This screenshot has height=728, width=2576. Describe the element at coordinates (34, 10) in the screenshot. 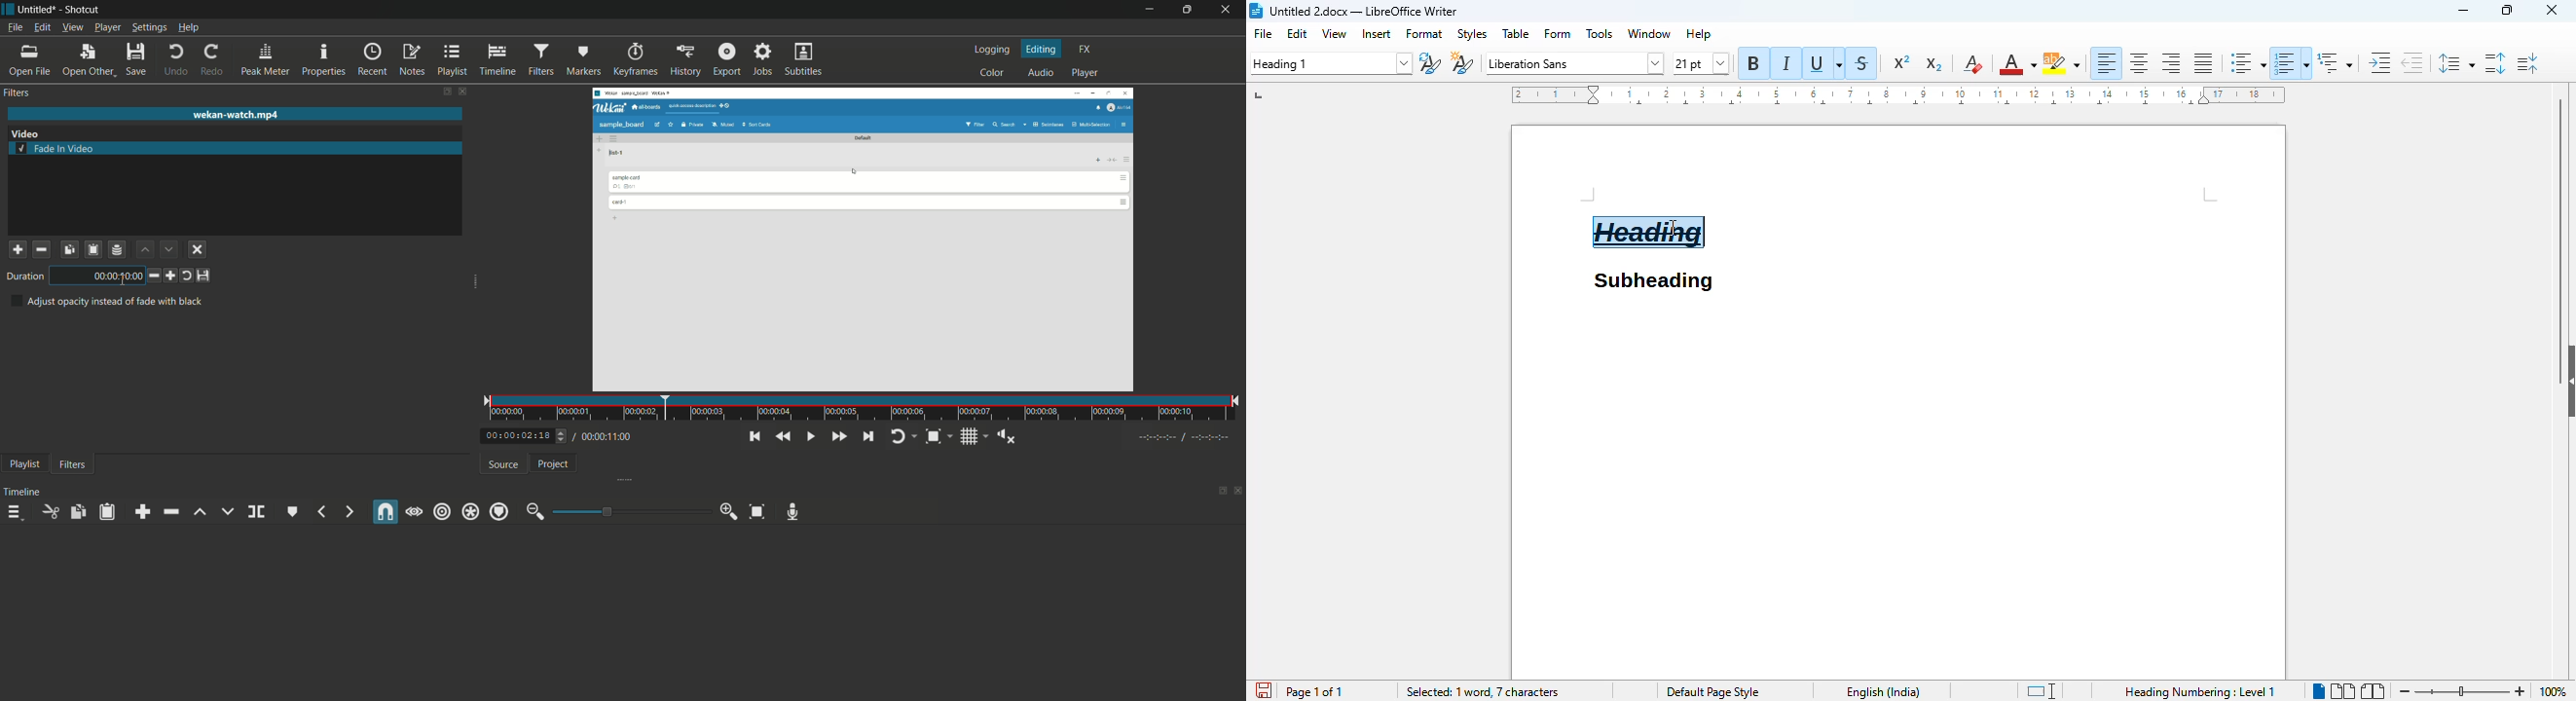

I see `project name` at that location.